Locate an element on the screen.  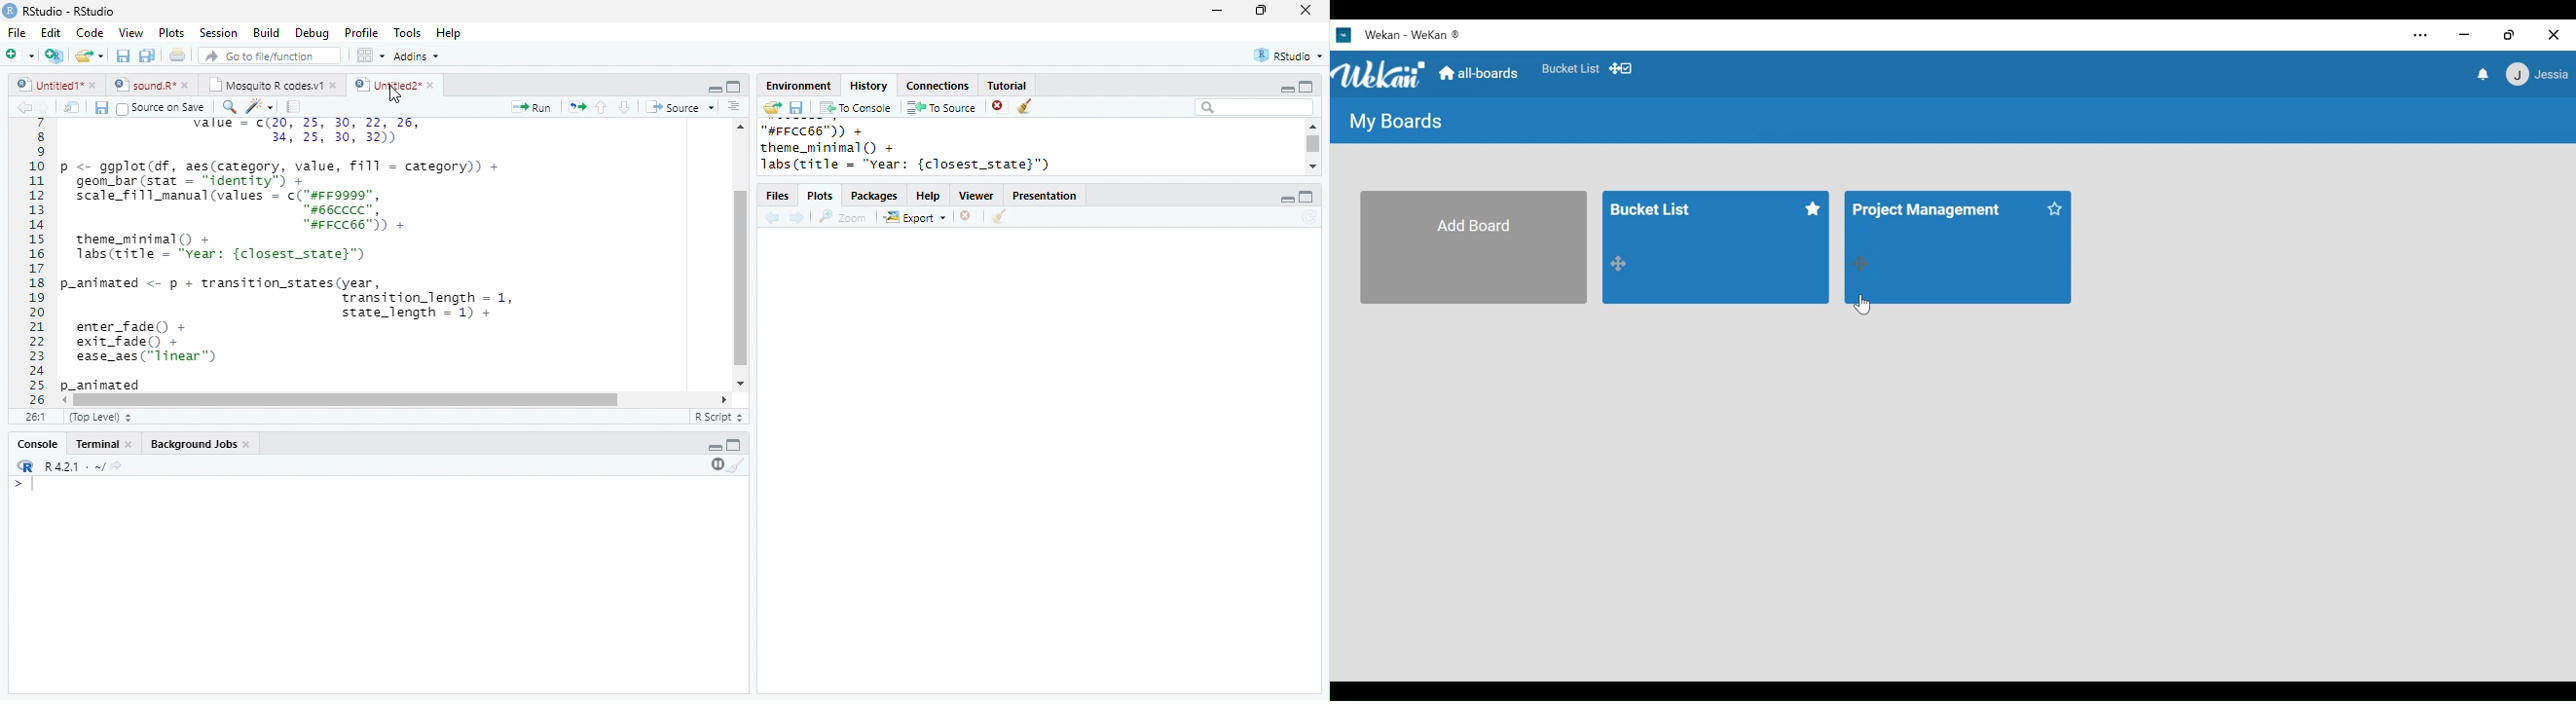
show in new window is located at coordinates (73, 108).